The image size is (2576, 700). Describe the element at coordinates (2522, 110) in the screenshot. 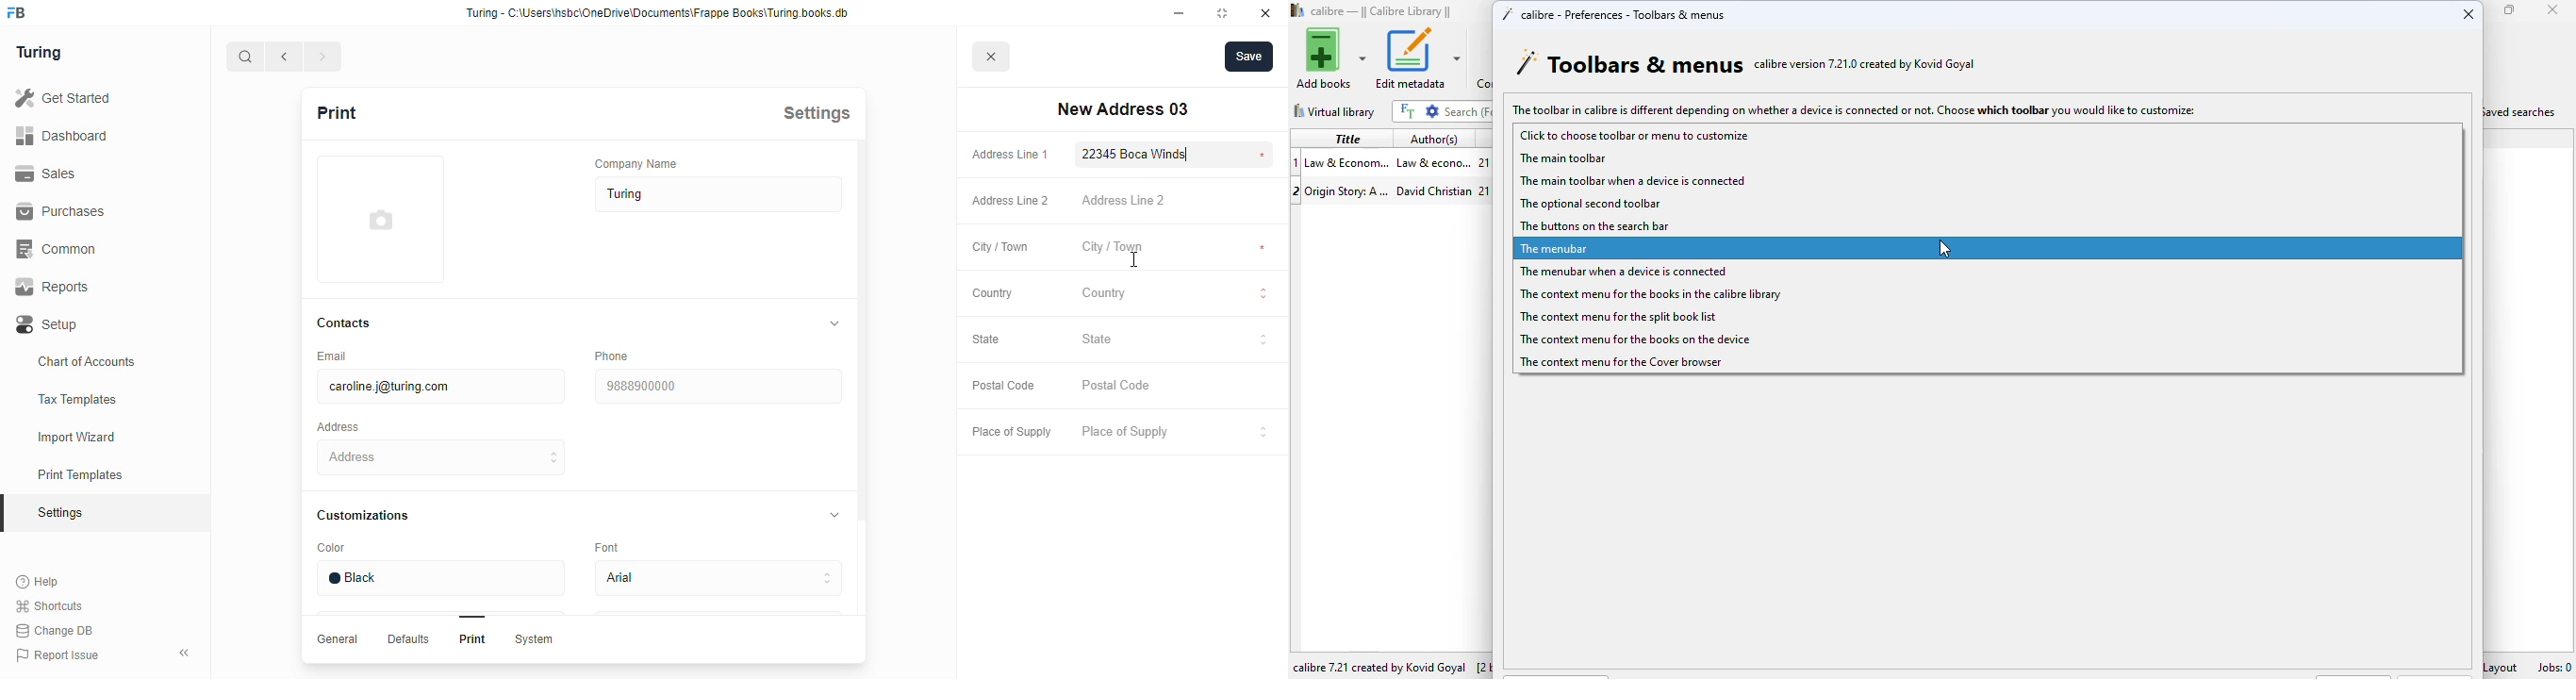

I see `saved searches` at that location.